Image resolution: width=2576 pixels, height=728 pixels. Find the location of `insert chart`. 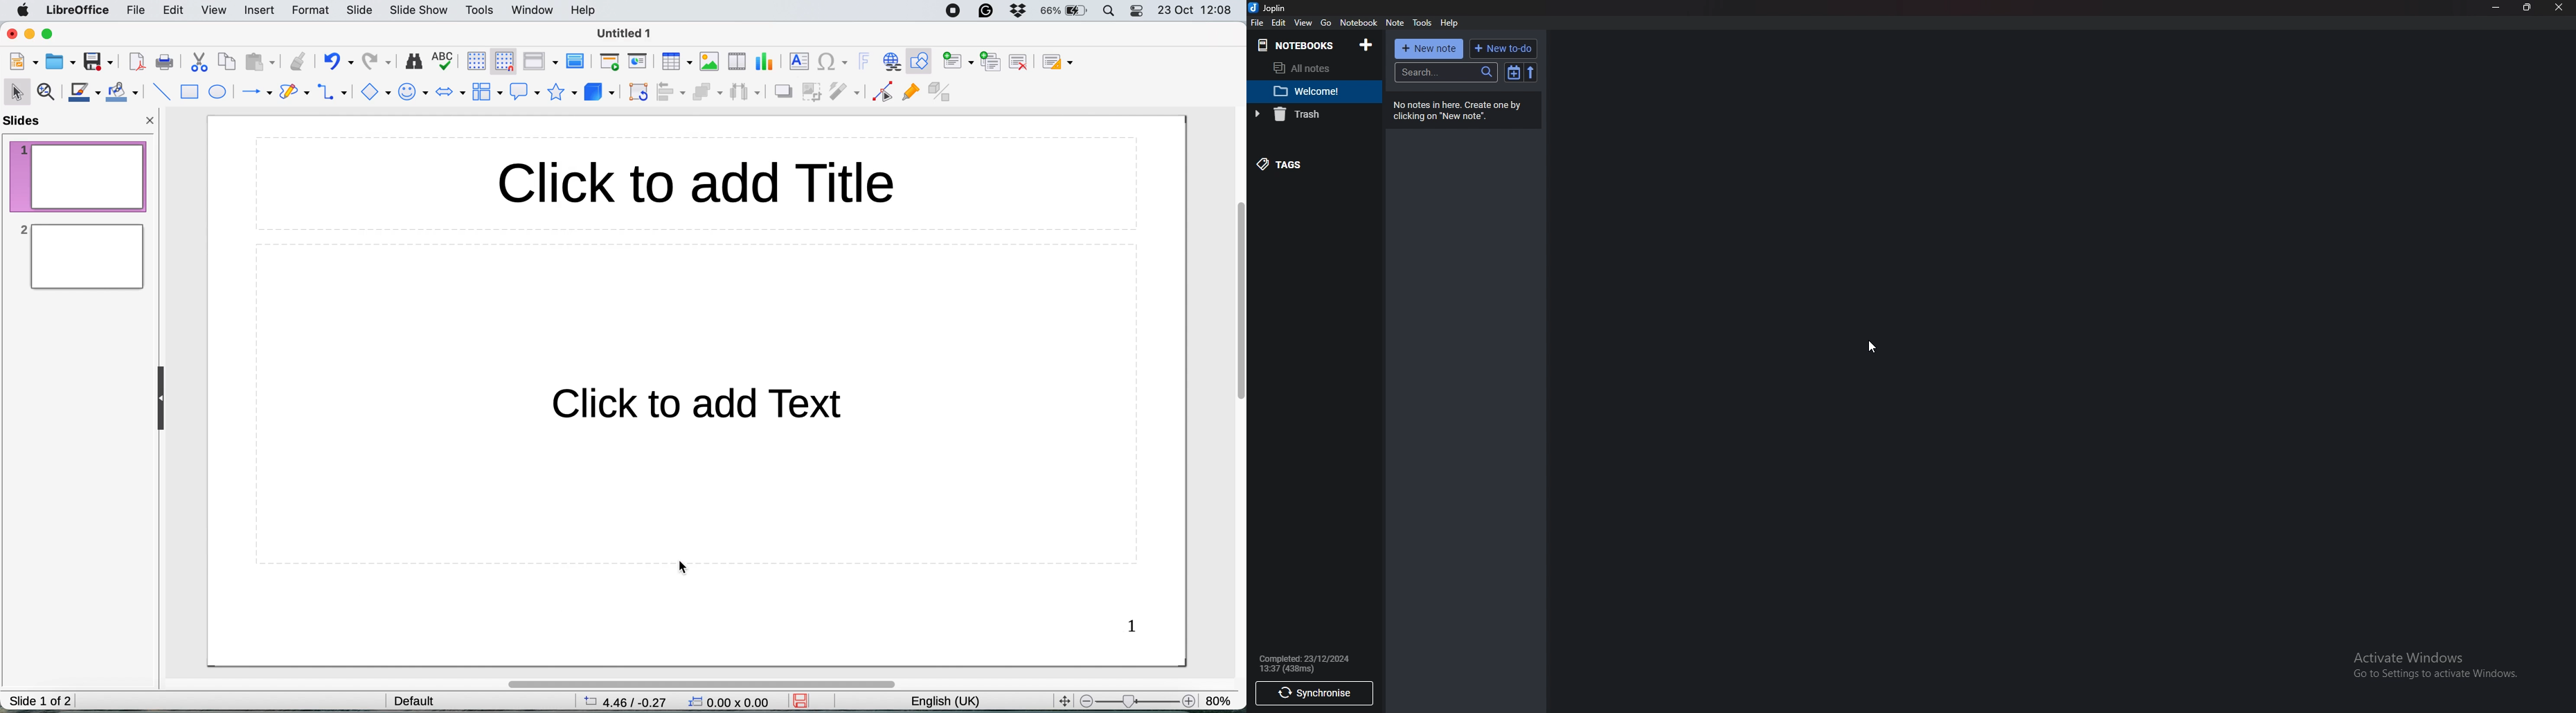

insert chart is located at coordinates (767, 61).